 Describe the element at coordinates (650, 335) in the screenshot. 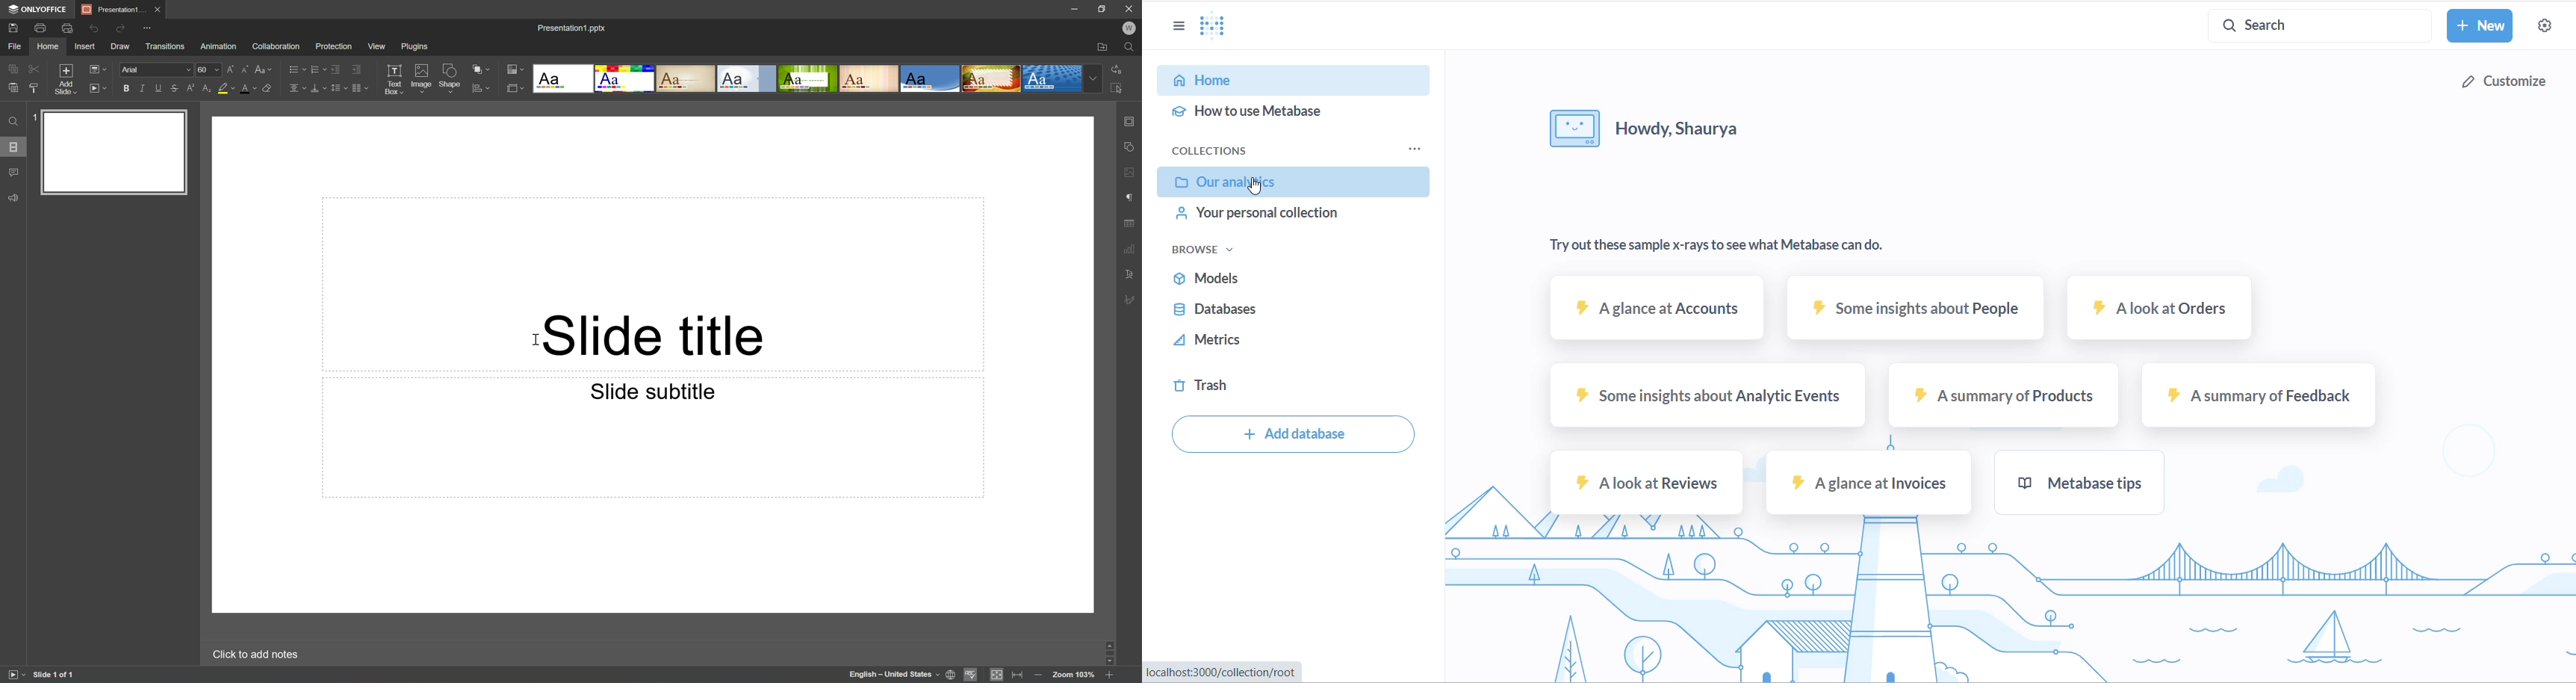

I see `Slide title` at that location.